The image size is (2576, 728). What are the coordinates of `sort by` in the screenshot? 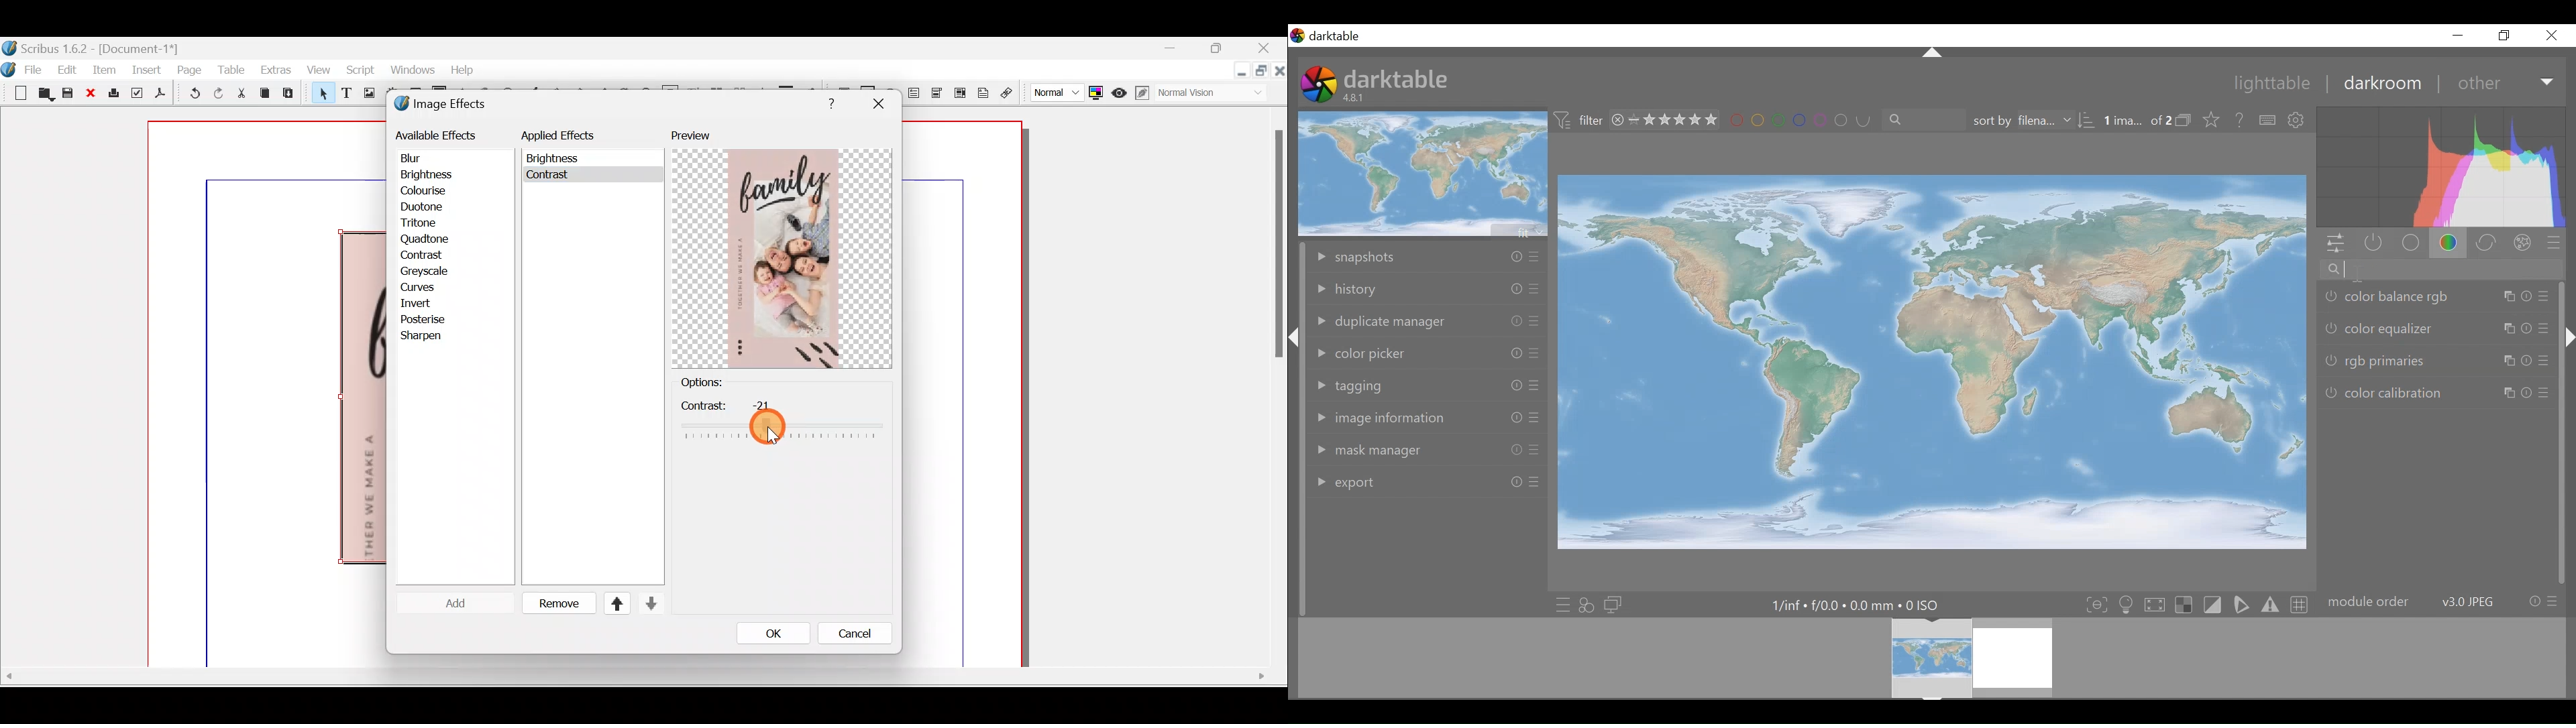 It's located at (2033, 120).